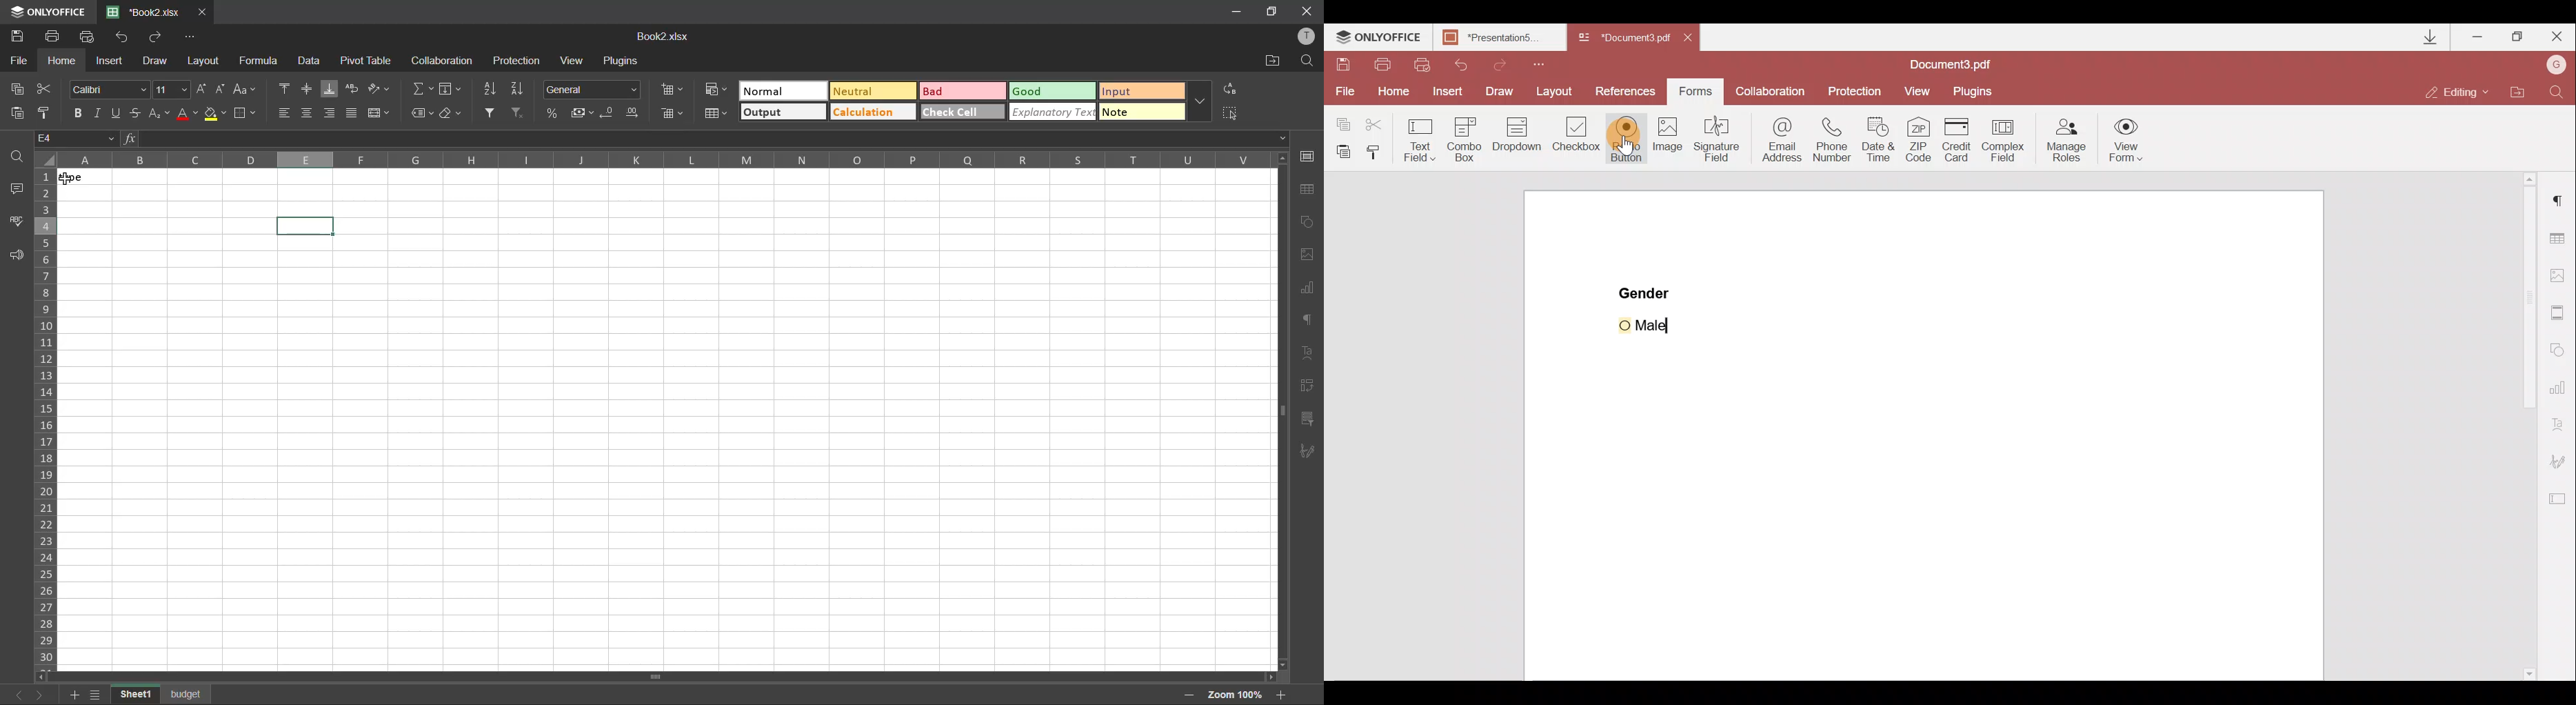  I want to click on previous, so click(19, 695).